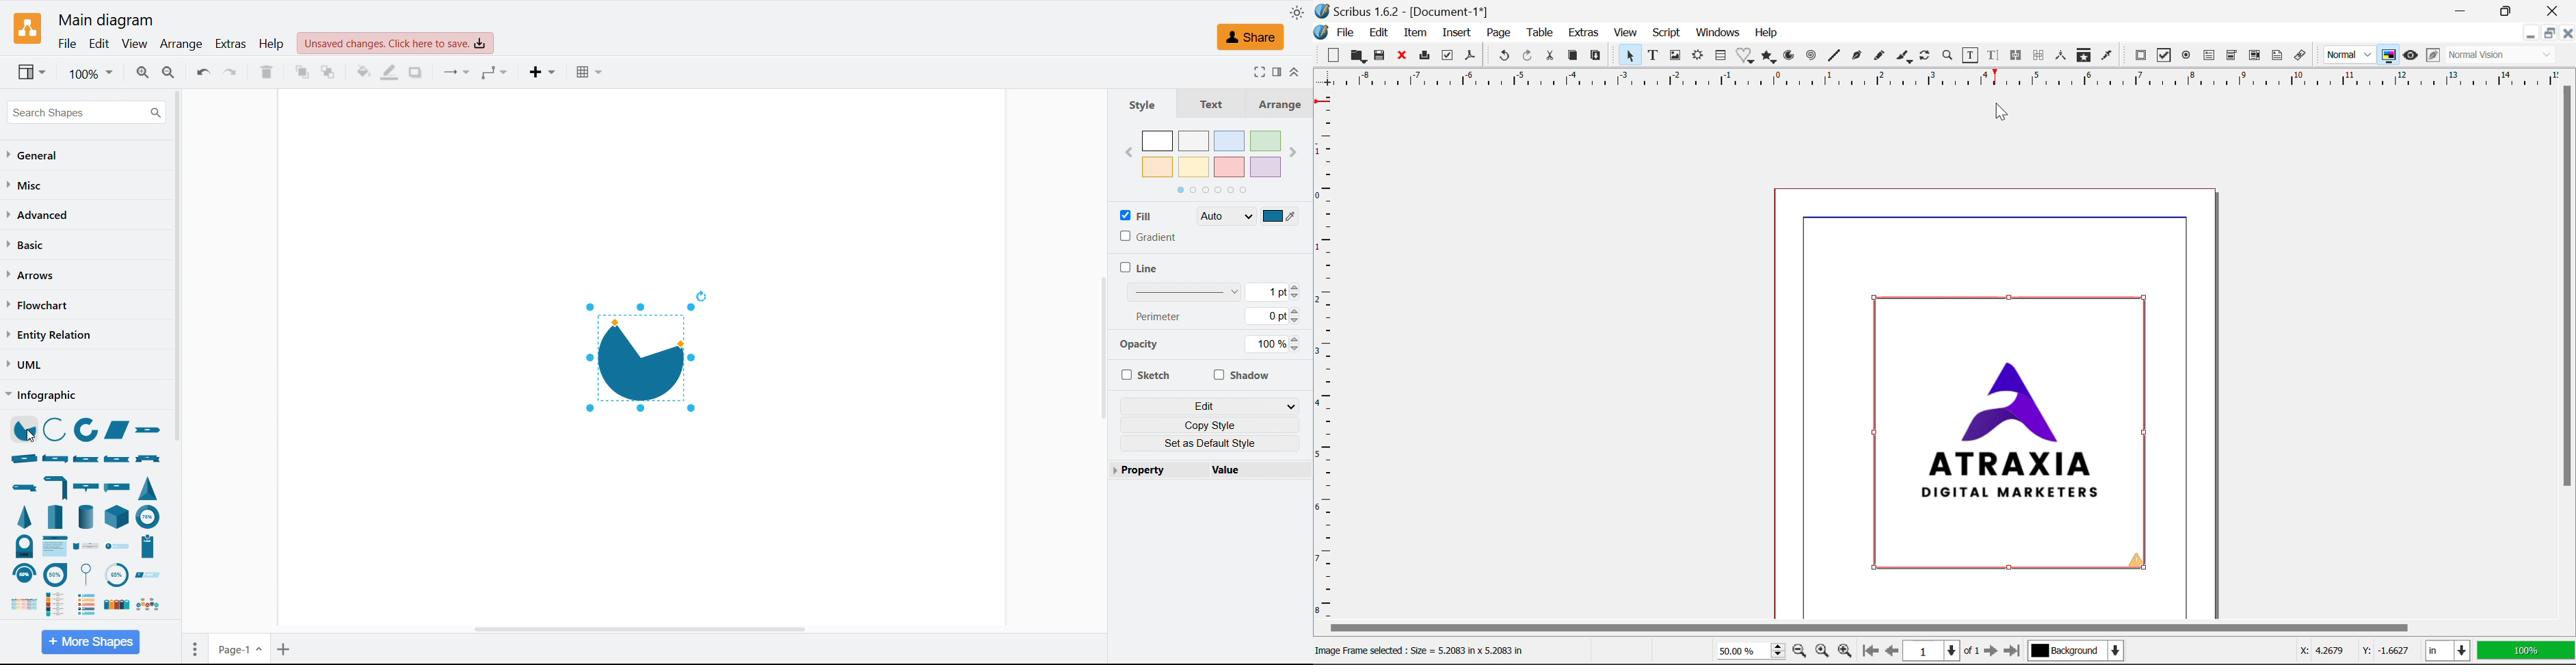 Image resolution: width=2576 pixels, height=672 pixels. What do you see at coordinates (2432, 57) in the screenshot?
I see `Edit in Preview` at bounding box center [2432, 57].